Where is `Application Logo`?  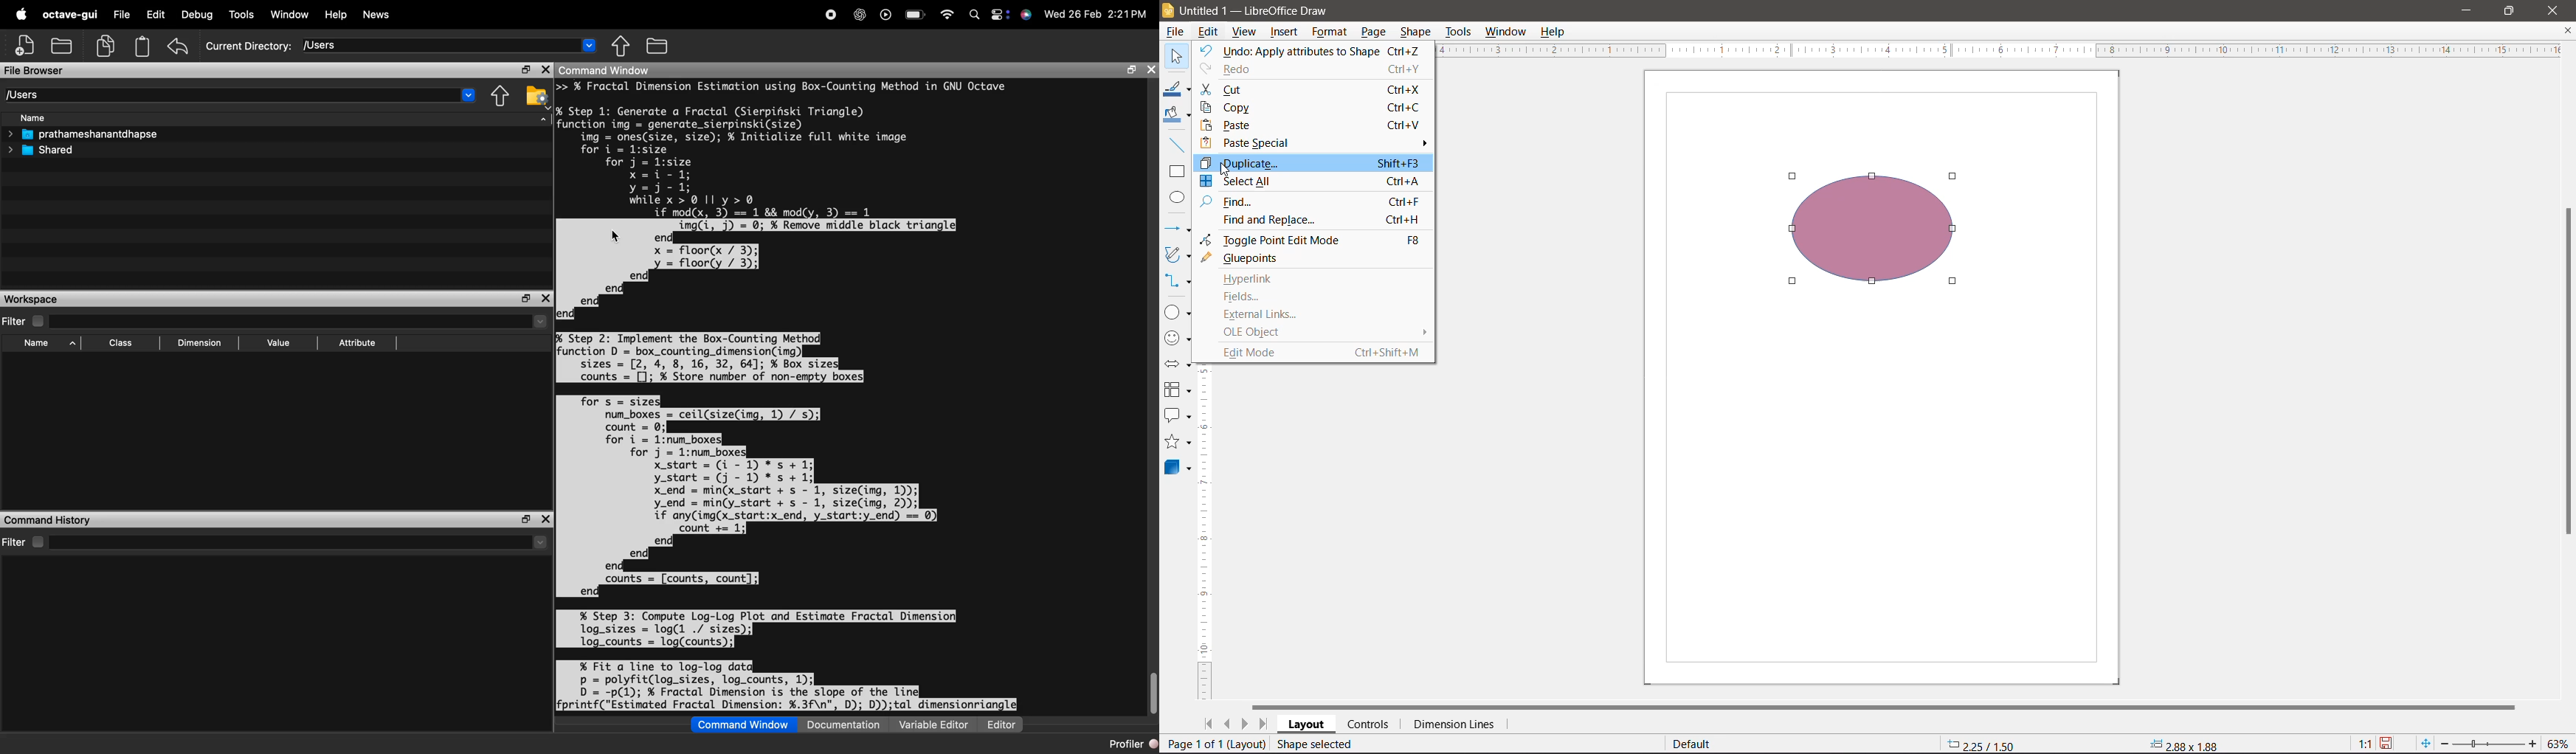 Application Logo is located at coordinates (1168, 10).